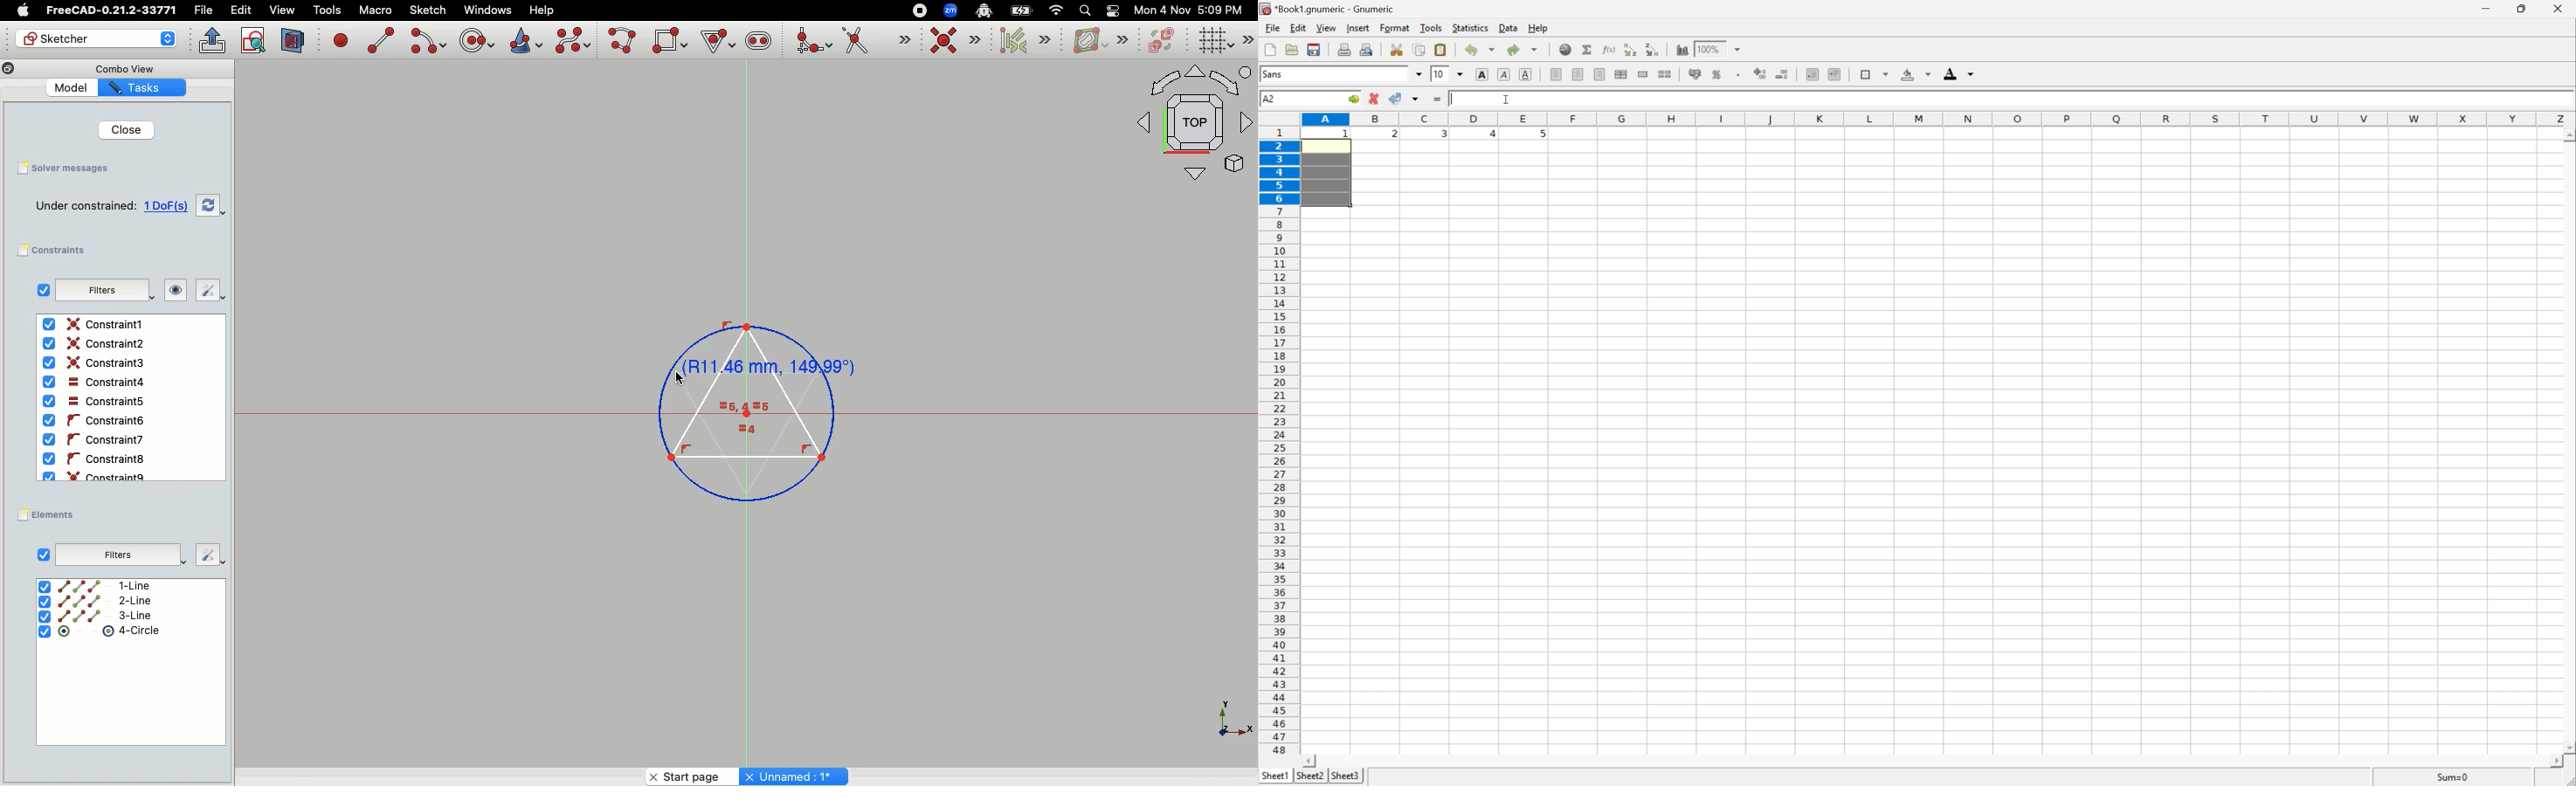  What do you see at coordinates (1762, 74) in the screenshot?
I see `increase number of decimals displayed` at bounding box center [1762, 74].